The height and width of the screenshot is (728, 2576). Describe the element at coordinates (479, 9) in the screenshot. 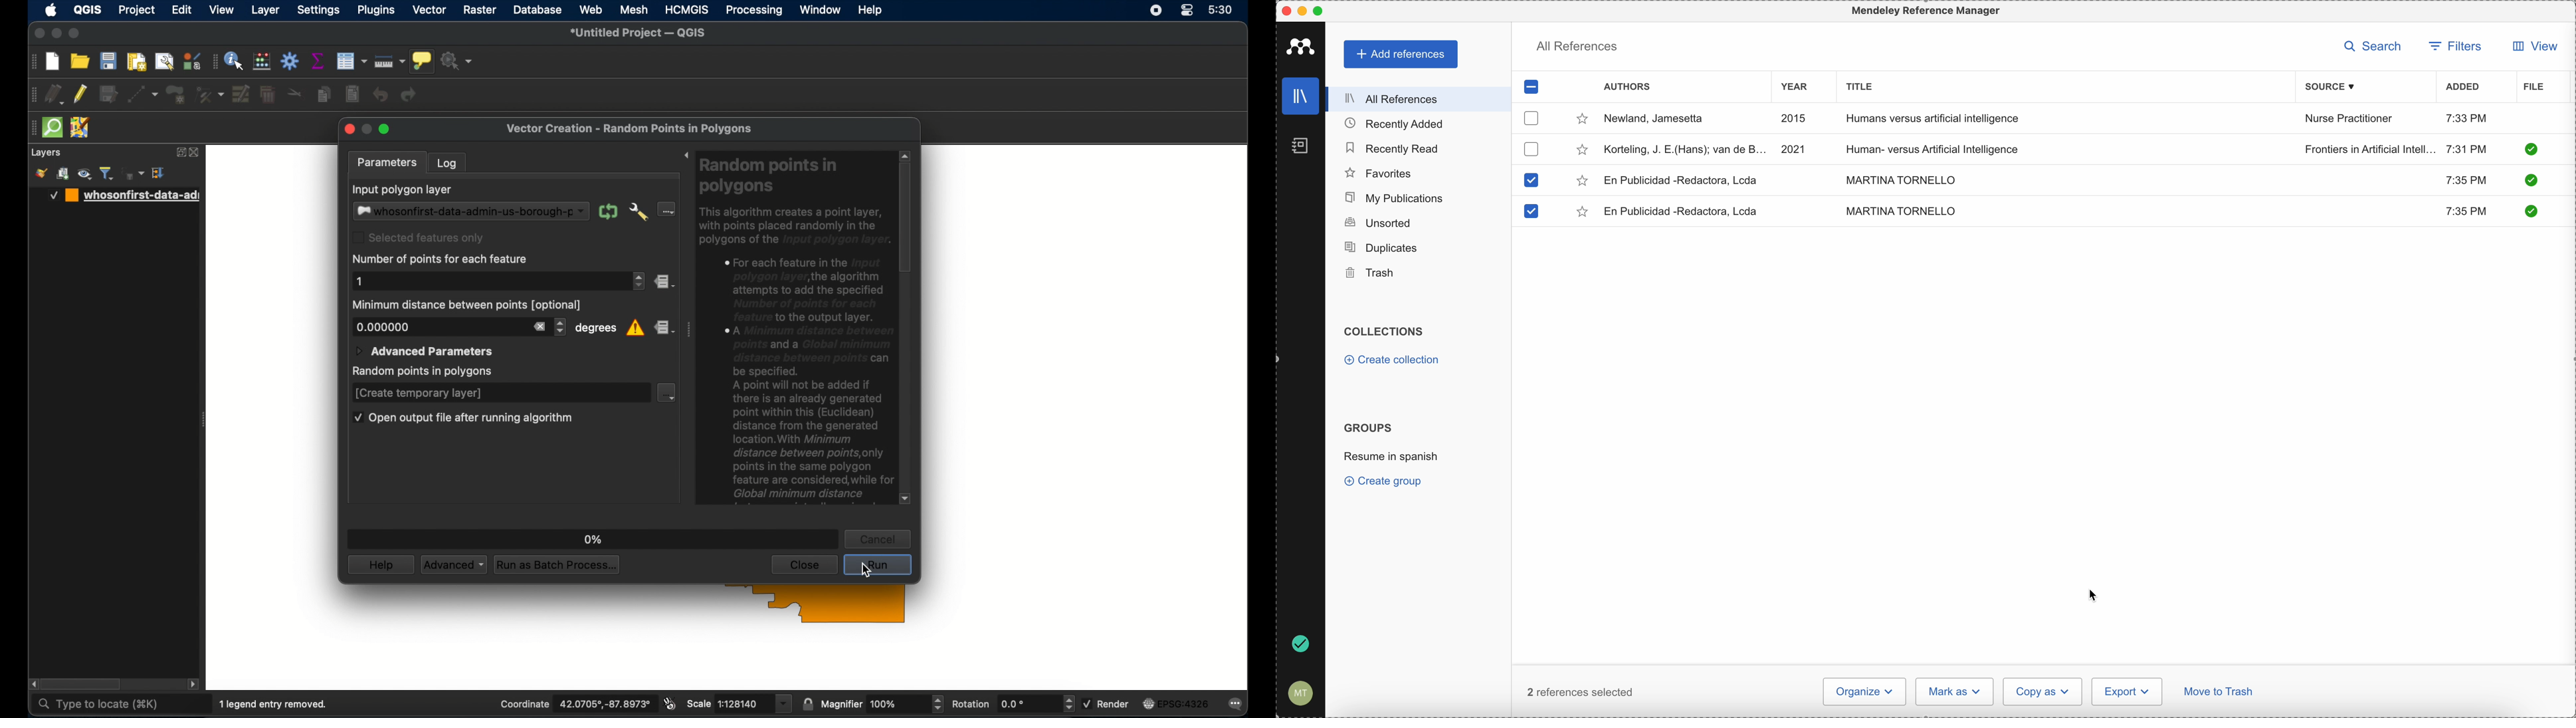

I see `raster` at that location.